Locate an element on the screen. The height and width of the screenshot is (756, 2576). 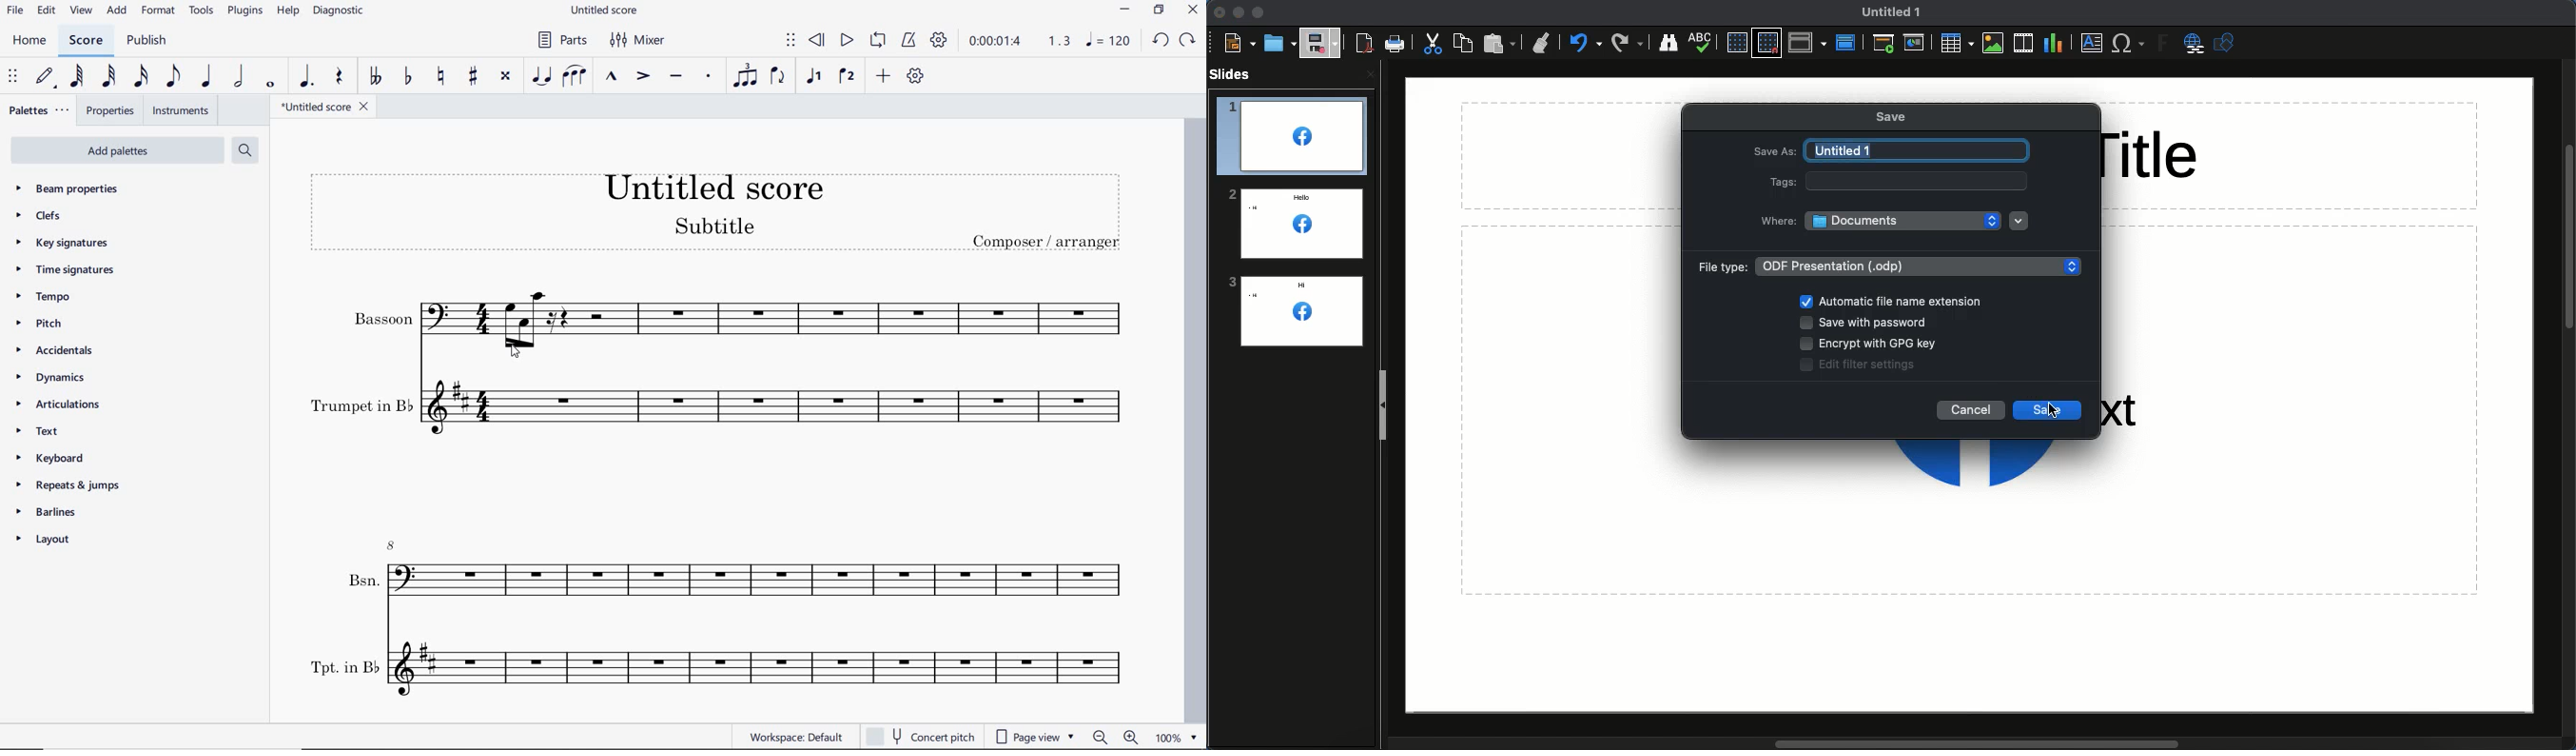
Save is located at coordinates (1321, 42).